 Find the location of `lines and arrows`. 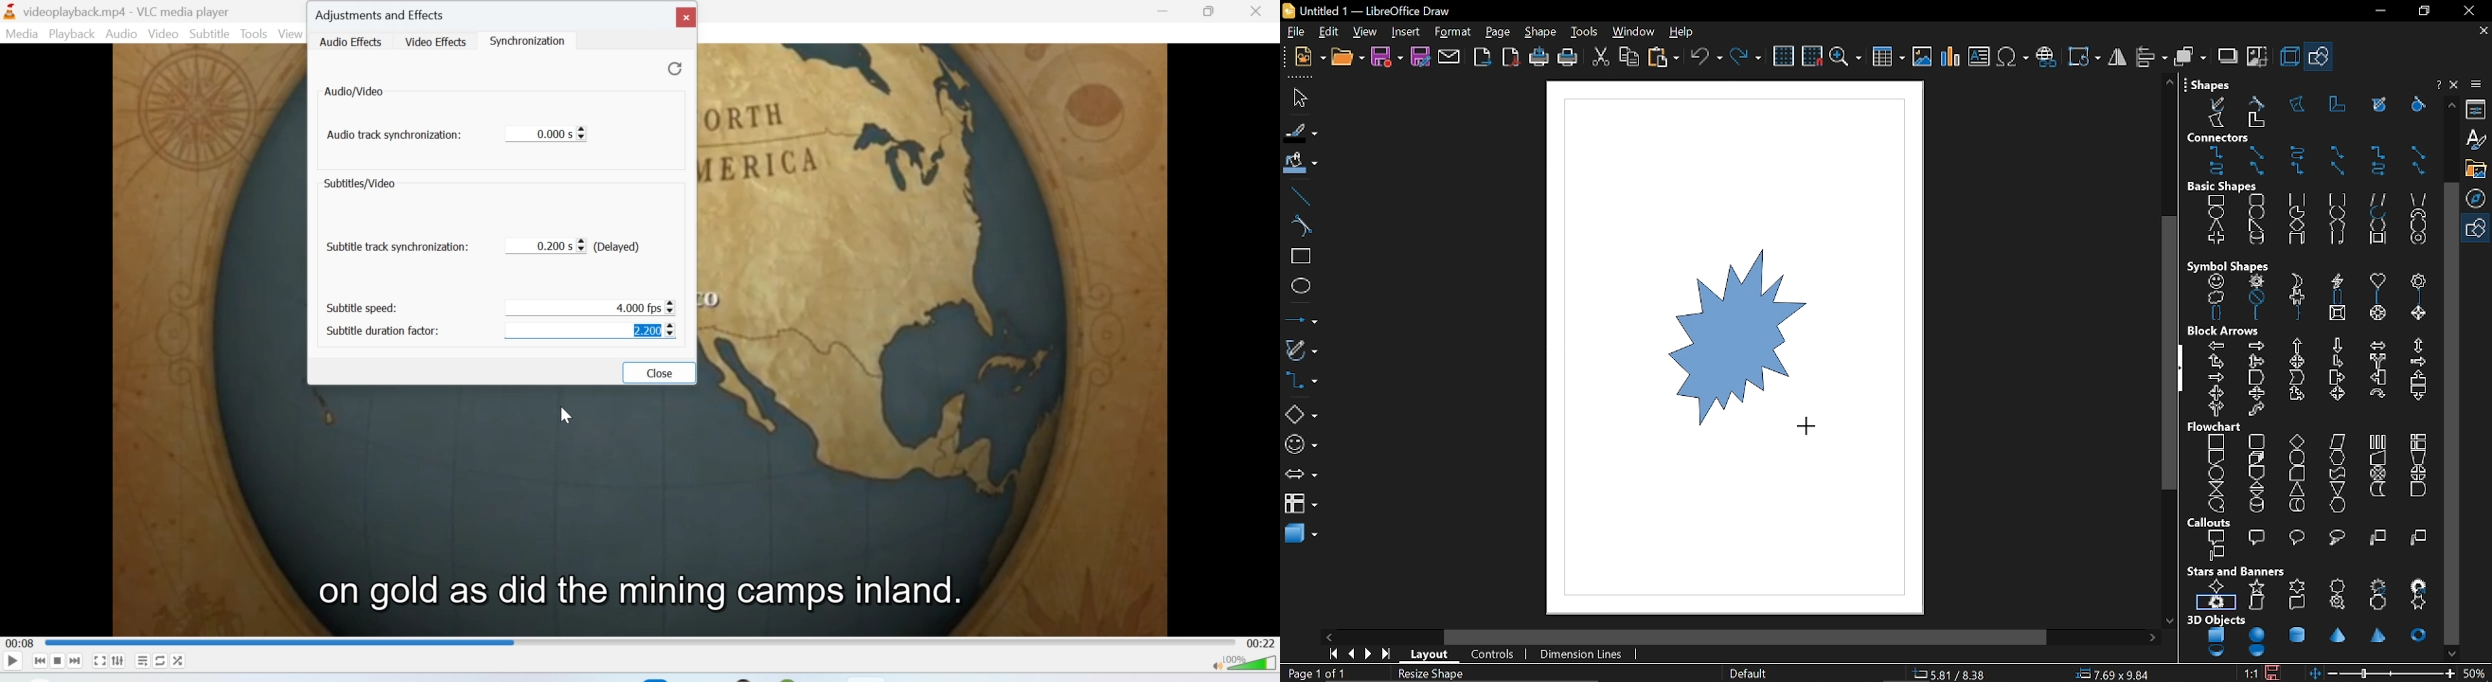

lines and arrows is located at coordinates (1301, 317).